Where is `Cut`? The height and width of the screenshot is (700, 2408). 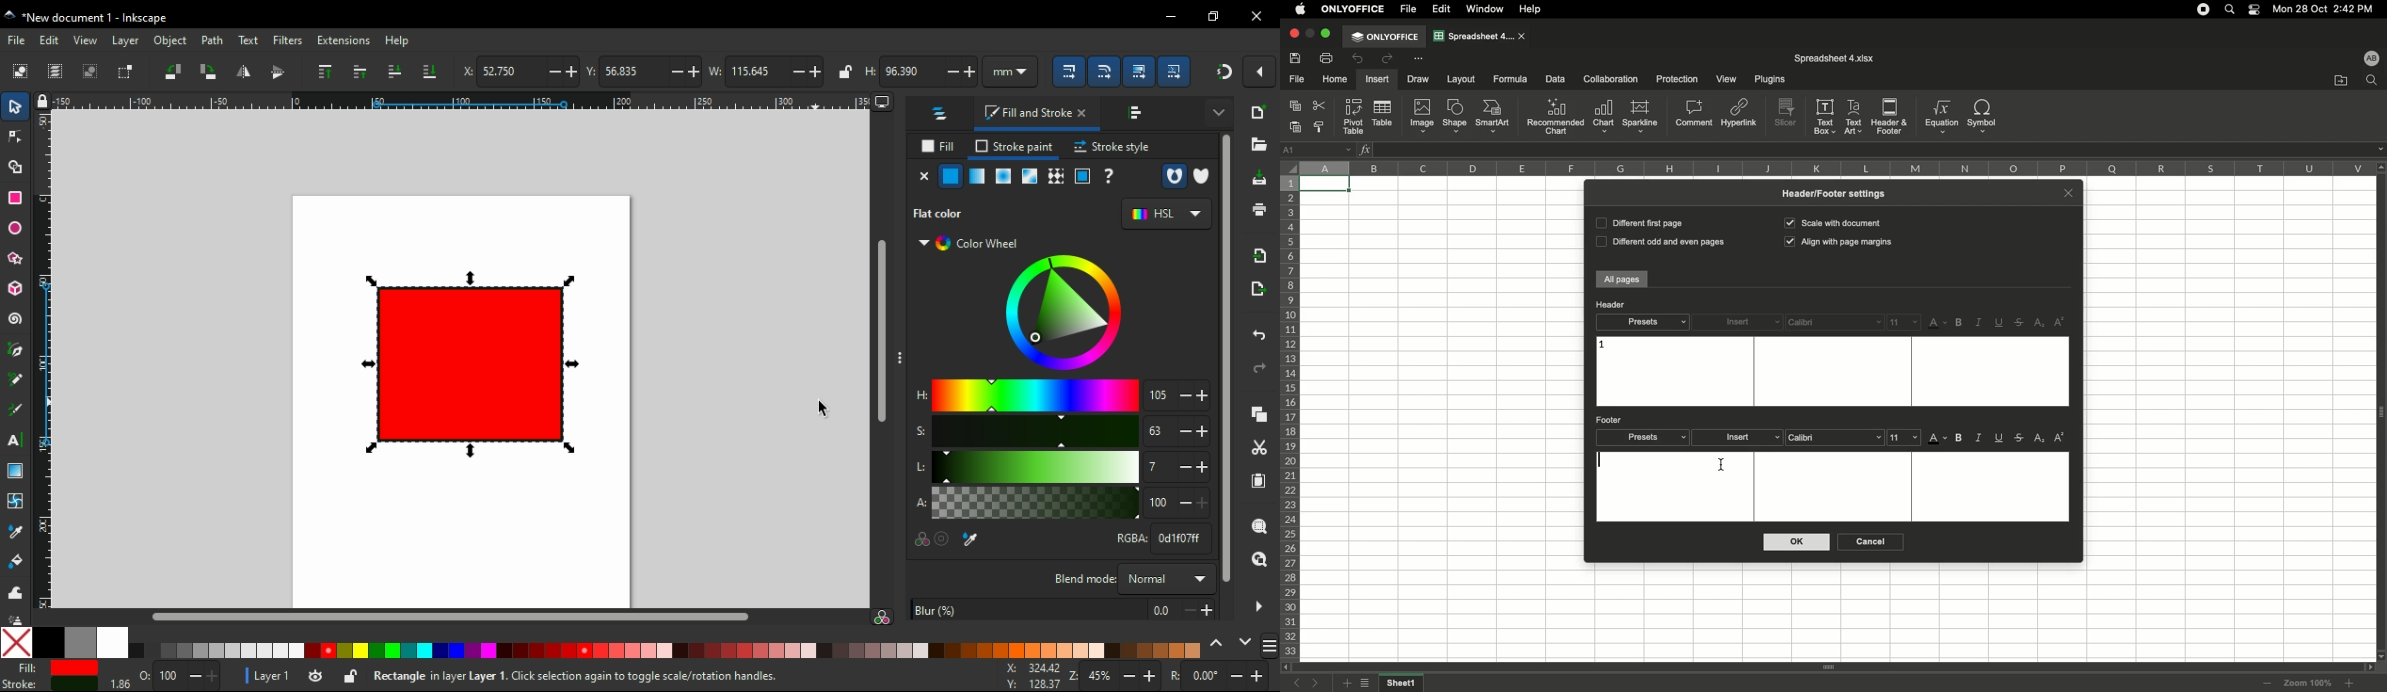 Cut is located at coordinates (1321, 105).